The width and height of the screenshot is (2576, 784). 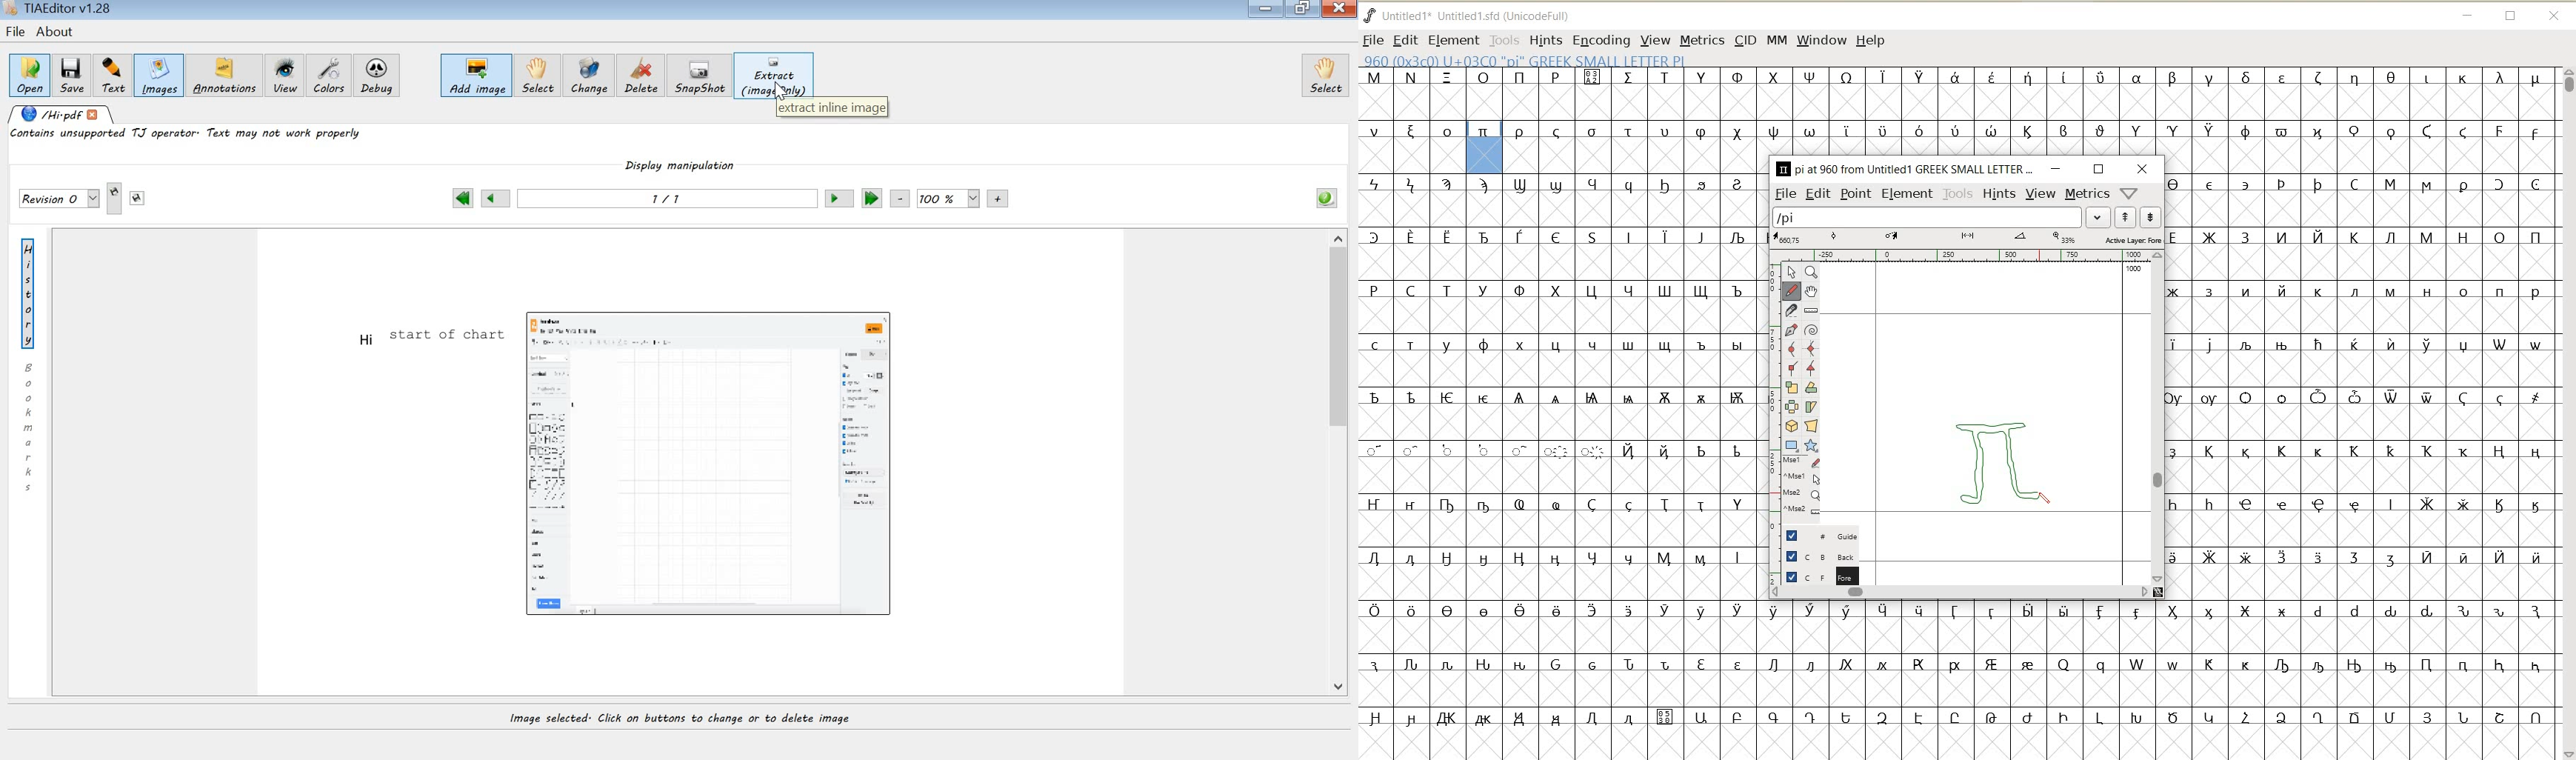 I want to click on Magnify, so click(x=1812, y=273).